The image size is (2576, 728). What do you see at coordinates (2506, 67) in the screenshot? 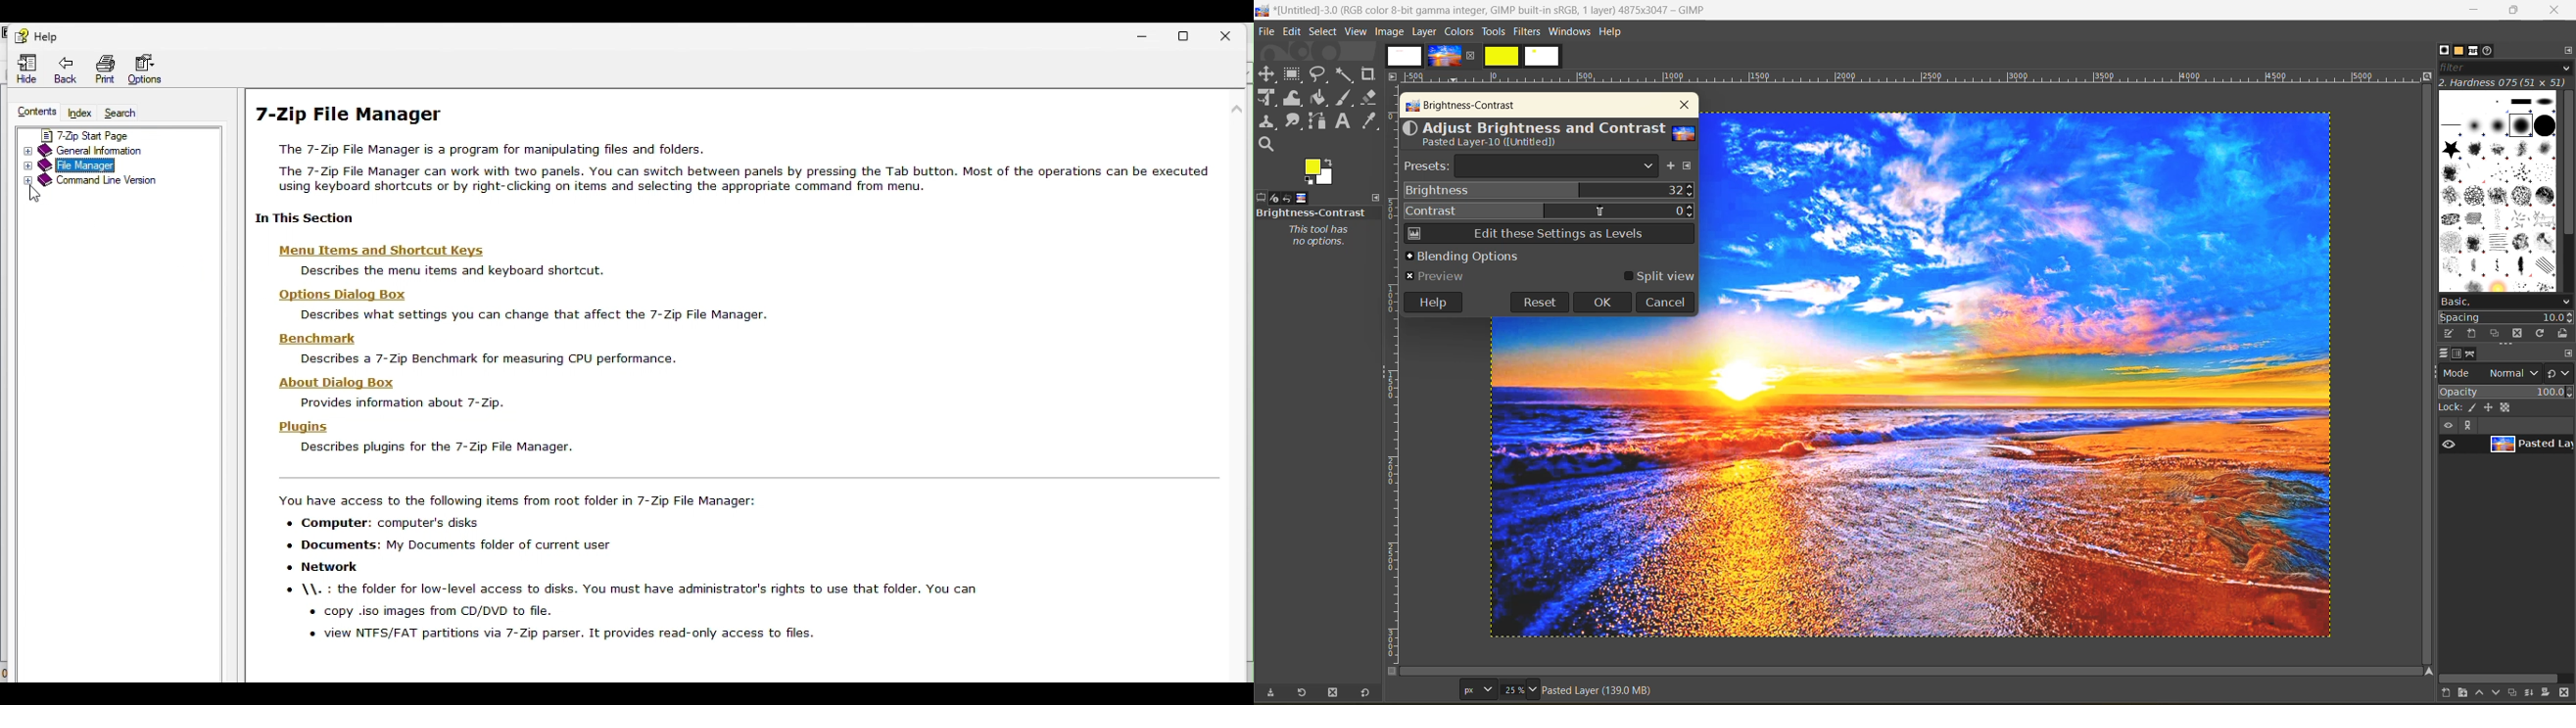
I see `filter` at bounding box center [2506, 67].